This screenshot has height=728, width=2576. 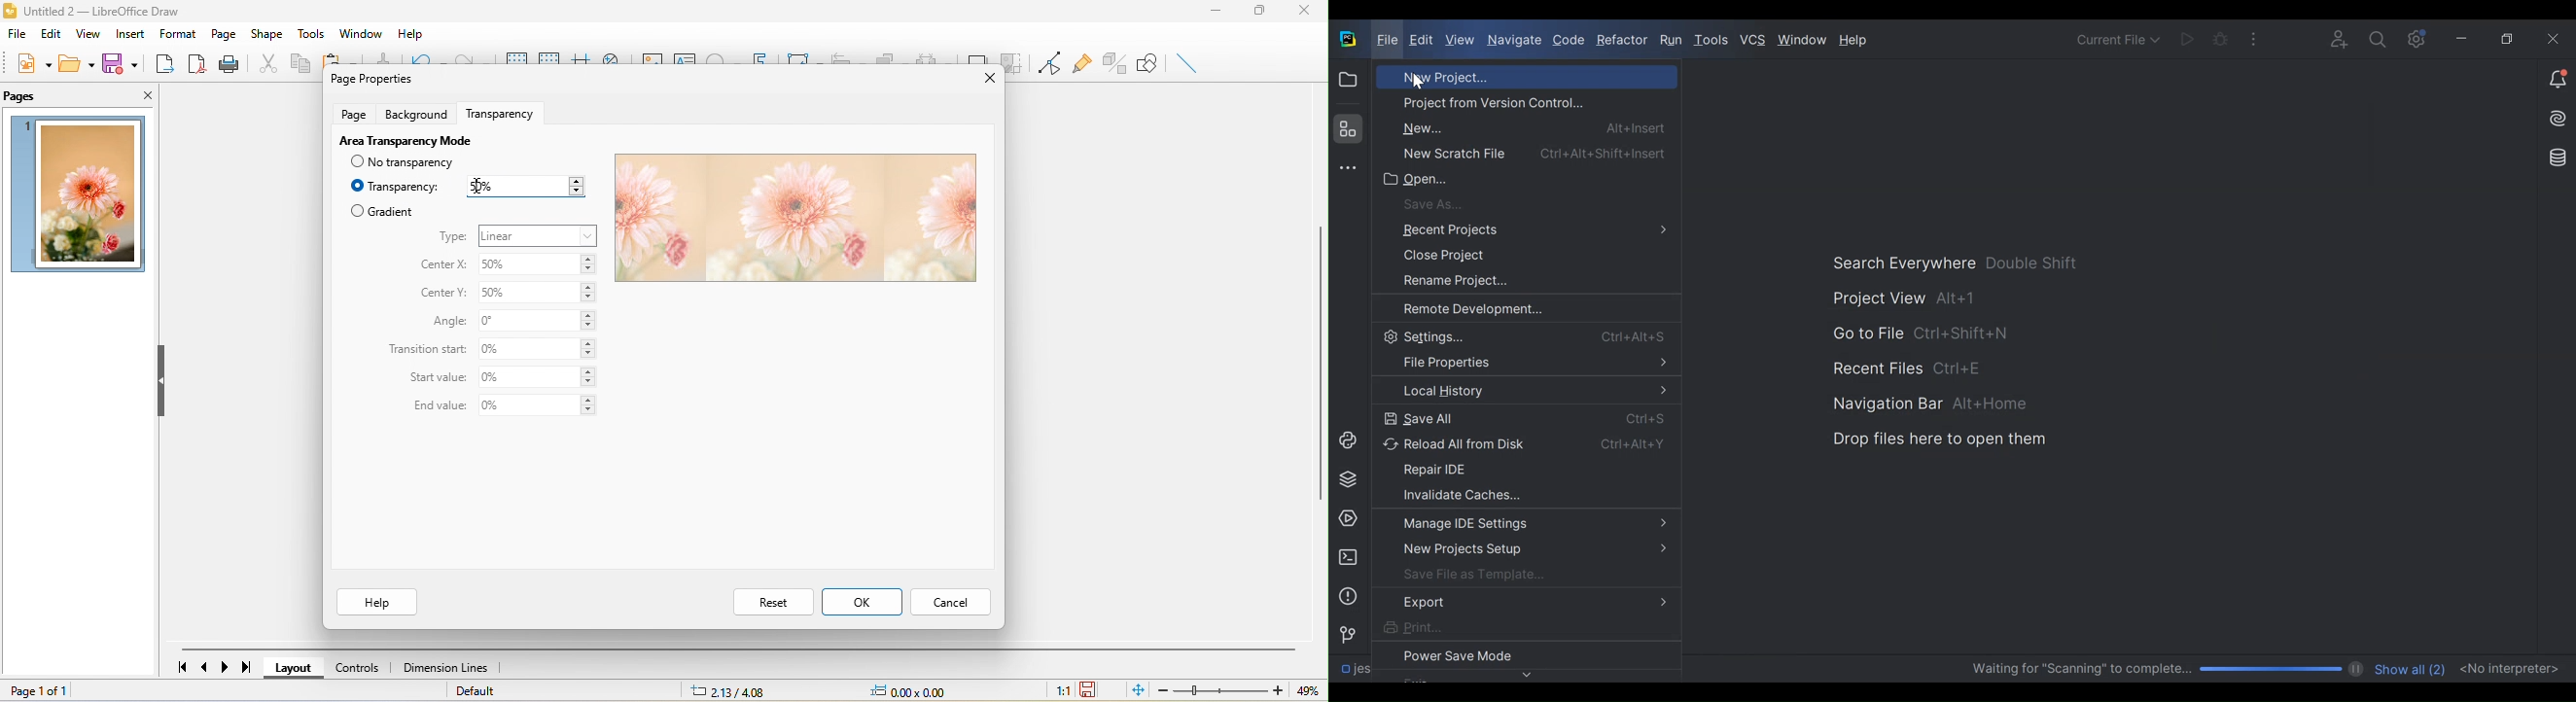 What do you see at coordinates (2220, 40) in the screenshot?
I see `Bug` at bounding box center [2220, 40].